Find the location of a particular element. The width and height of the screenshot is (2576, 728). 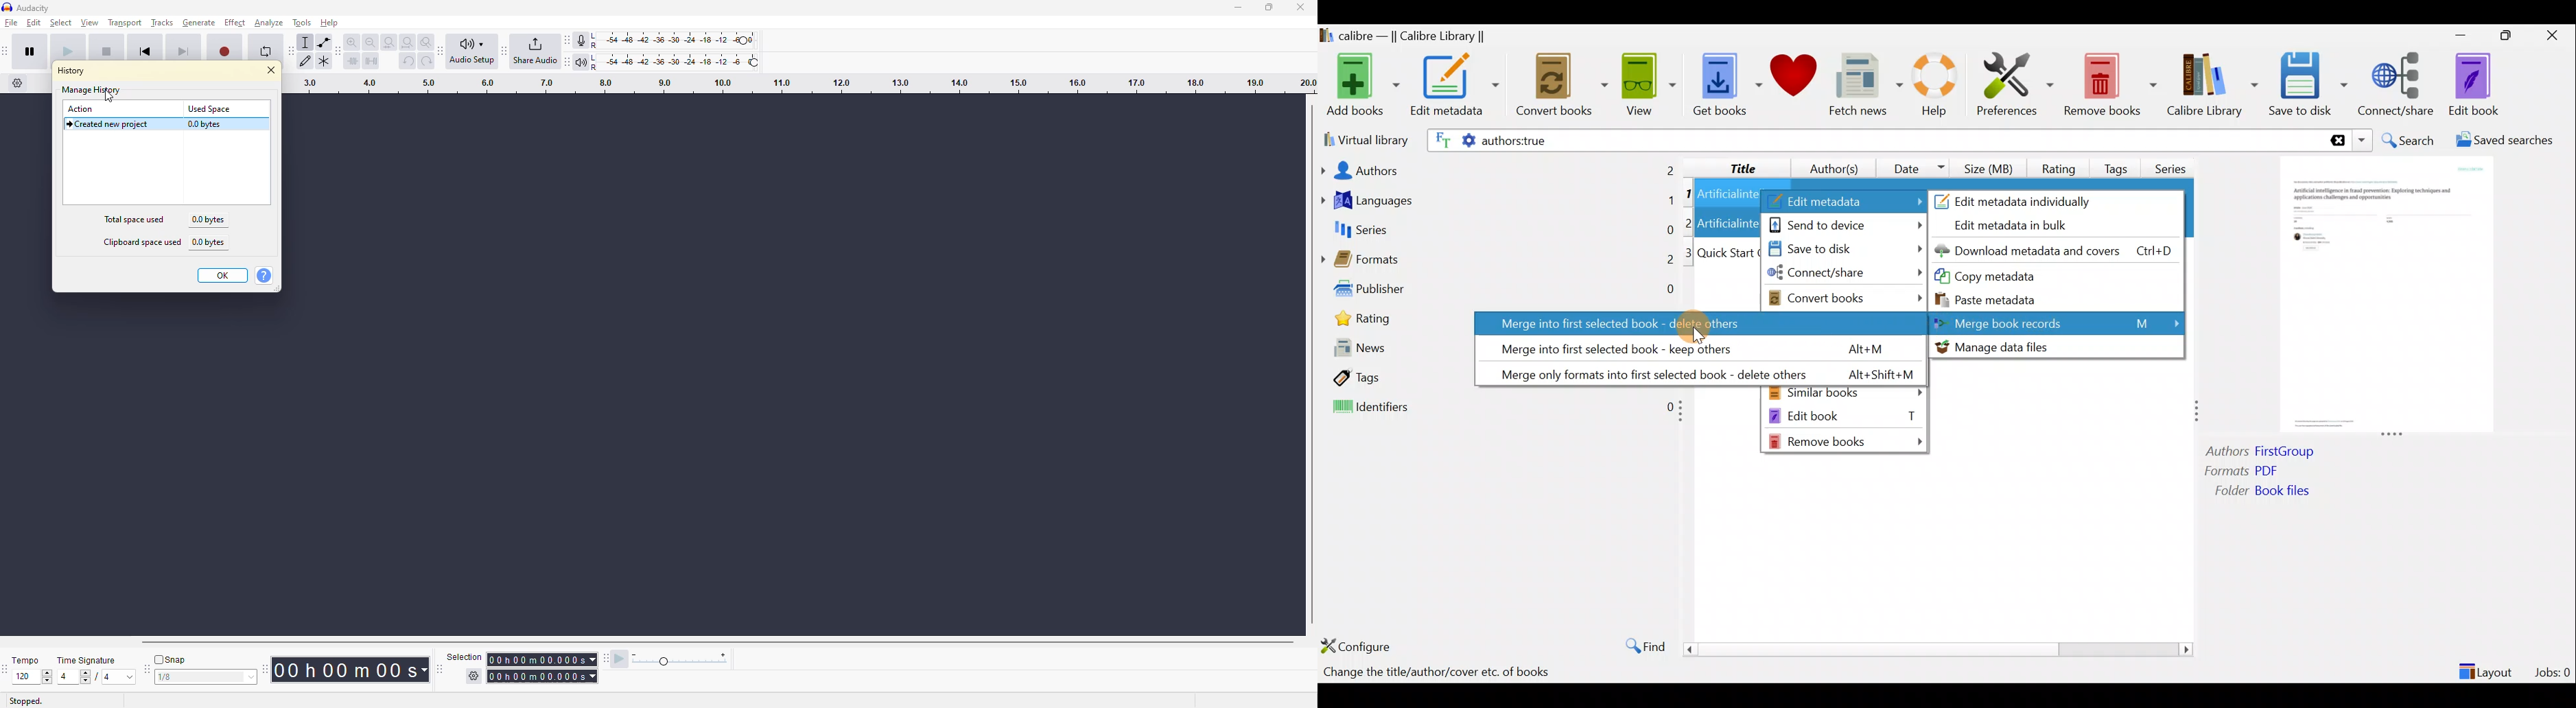

0.0 bytes is located at coordinates (209, 220).